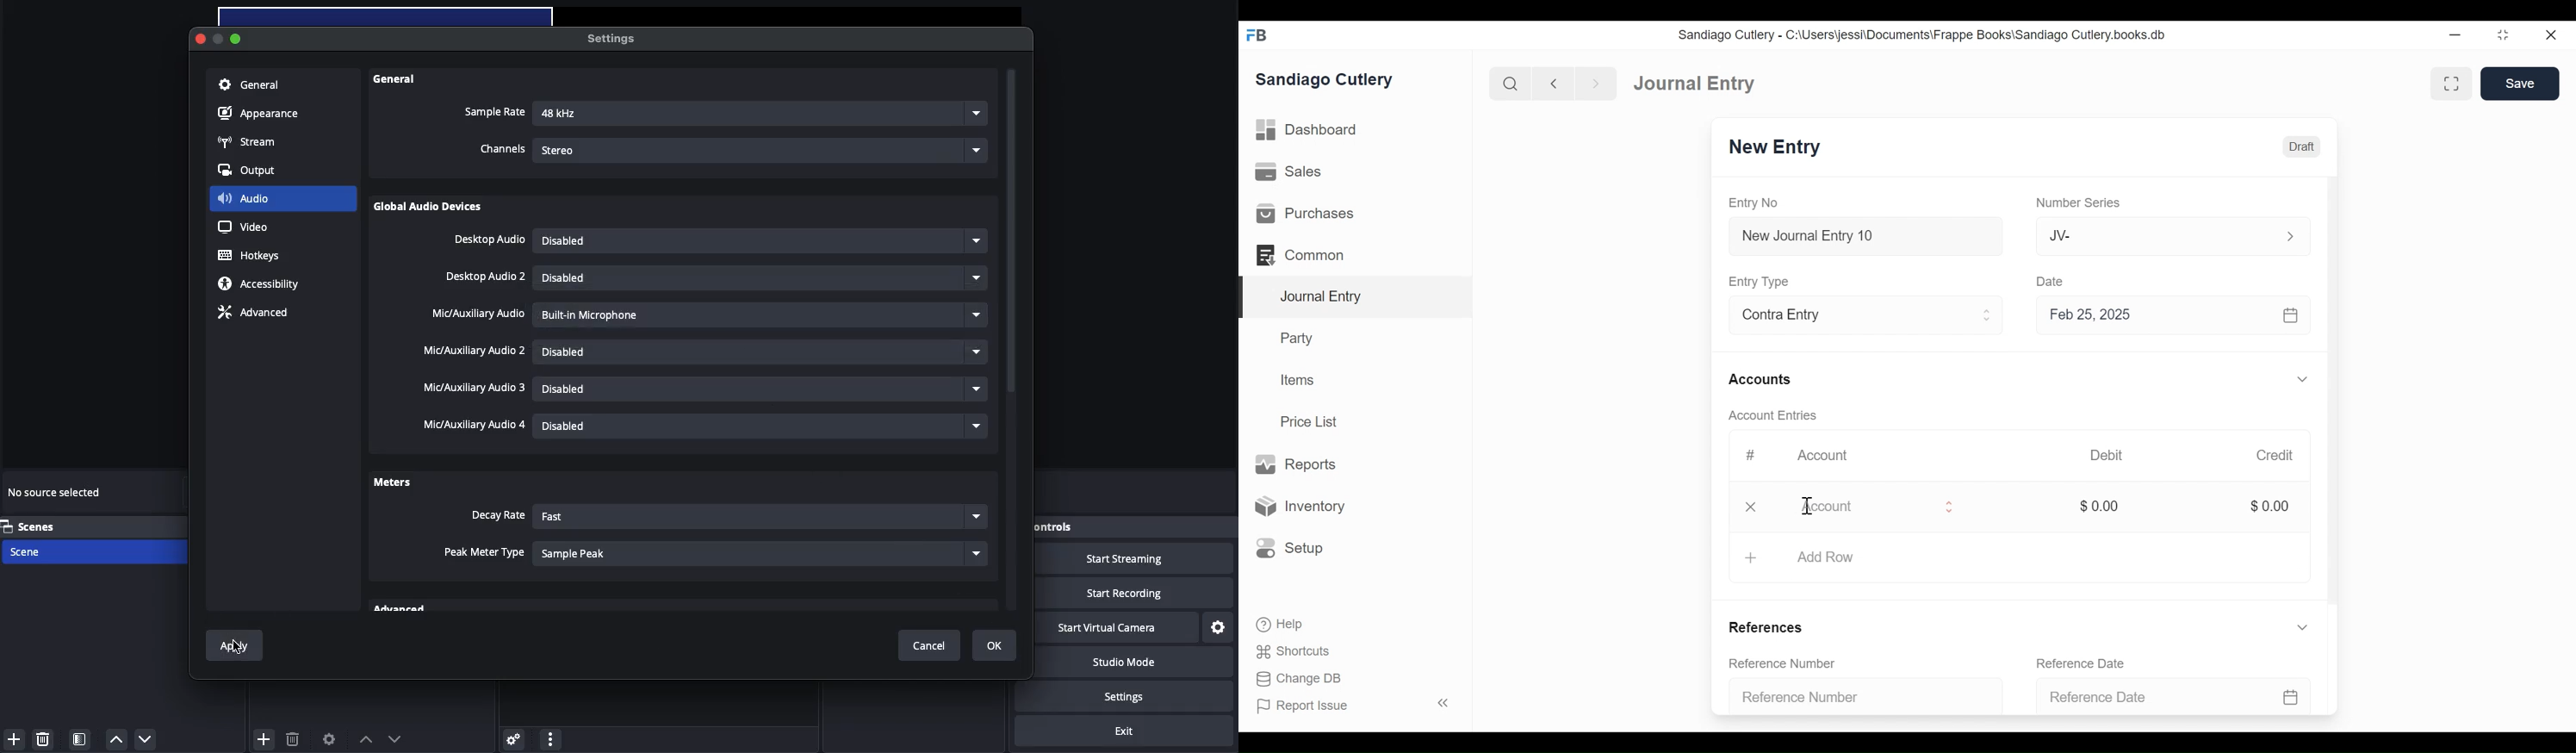  I want to click on Disabled, so click(761, 352).